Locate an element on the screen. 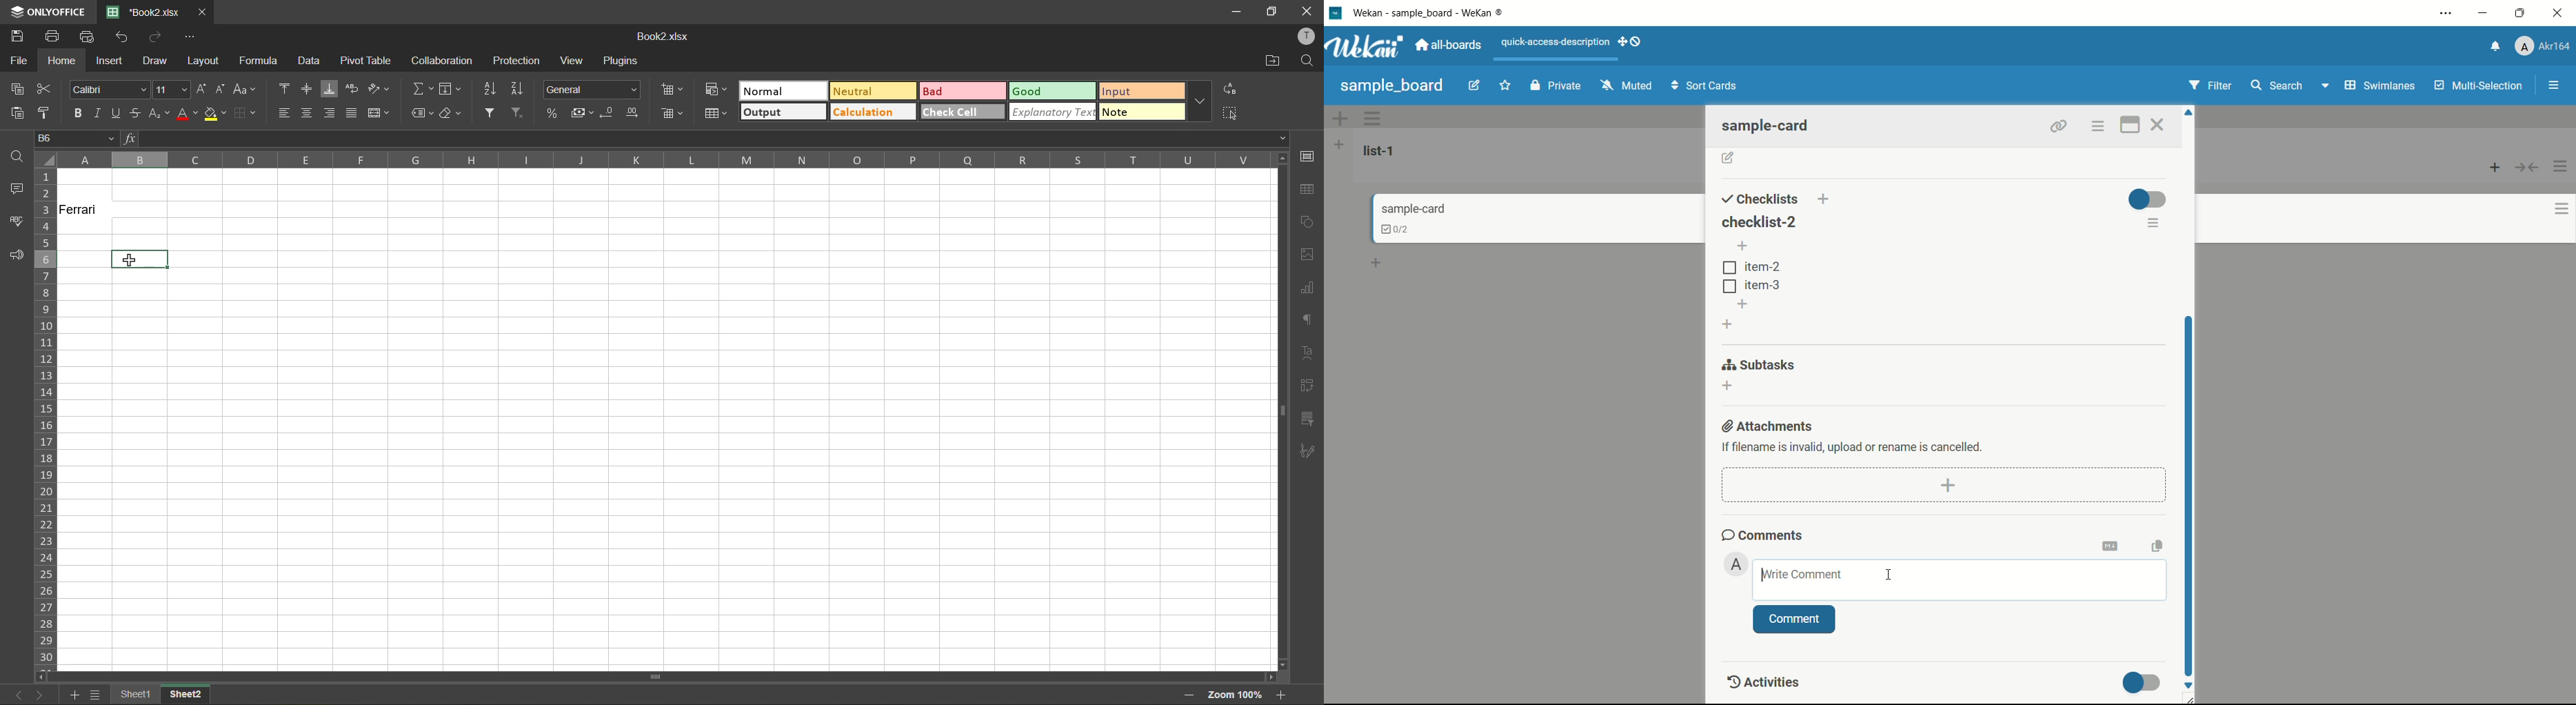 This screenshot has height=728, width=2576. file name is located at coordinates (660, 37).